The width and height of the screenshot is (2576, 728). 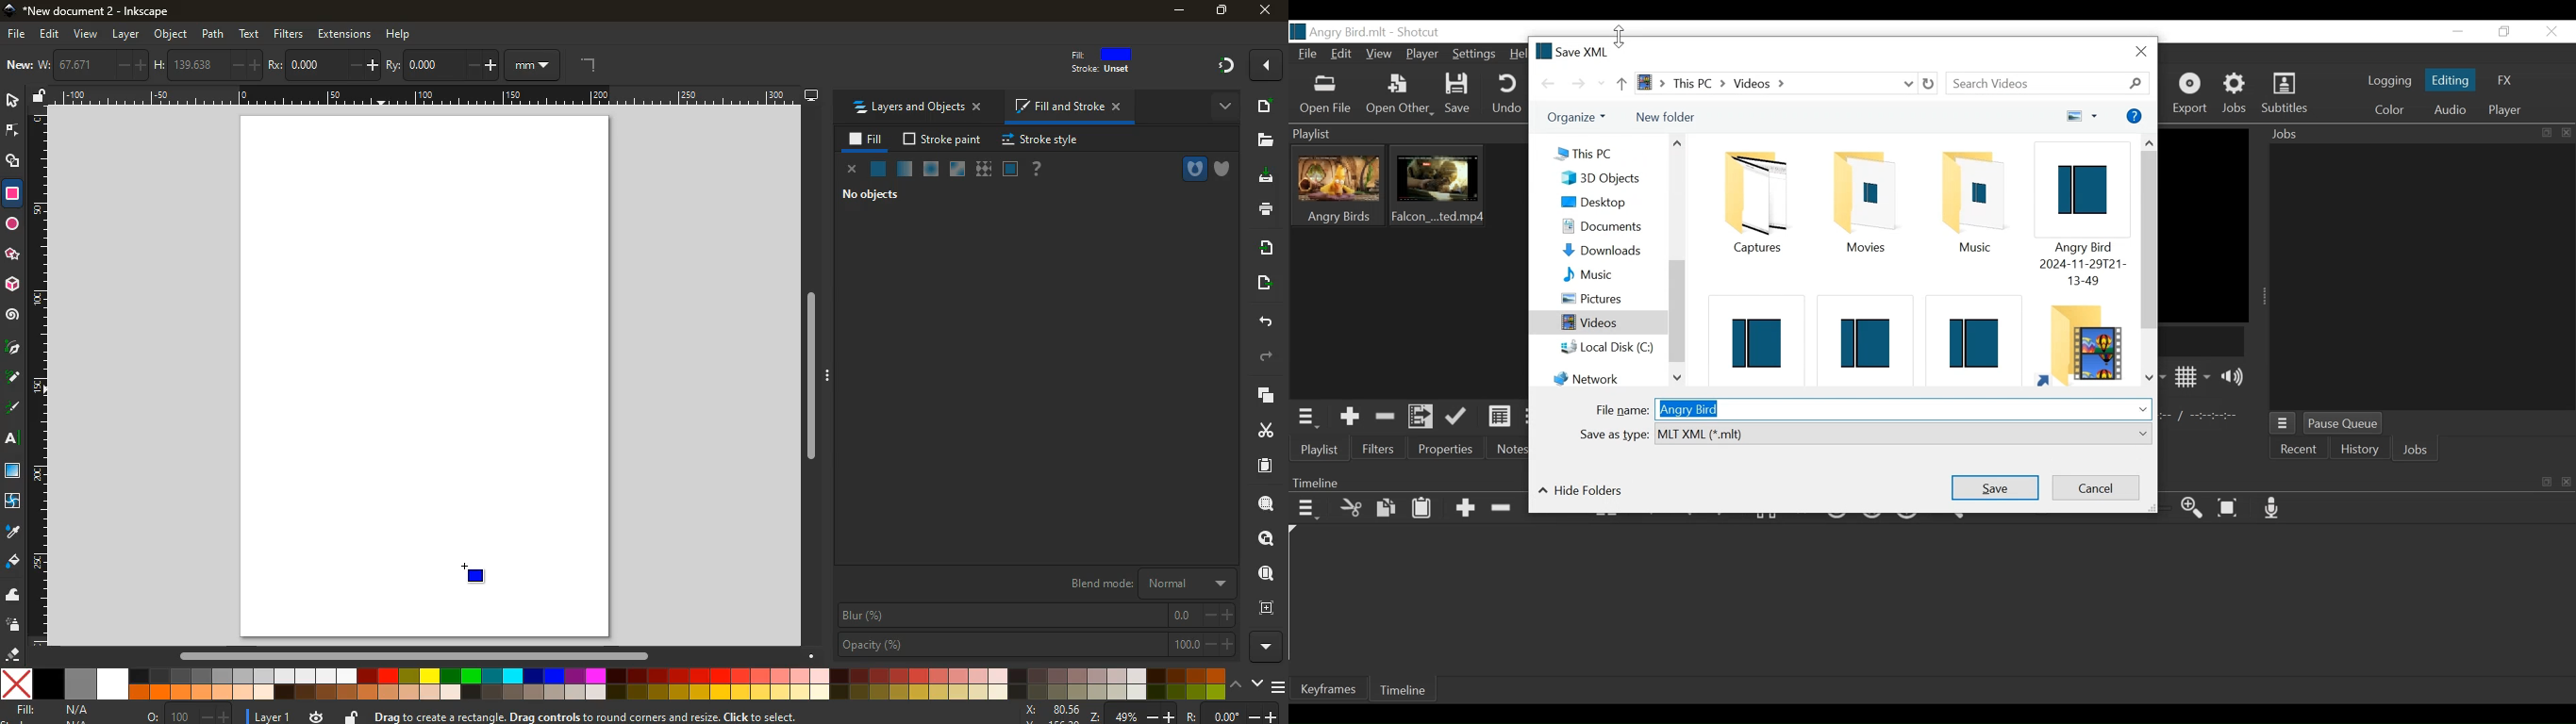 I want to click on , so click(x=1262, y=67).